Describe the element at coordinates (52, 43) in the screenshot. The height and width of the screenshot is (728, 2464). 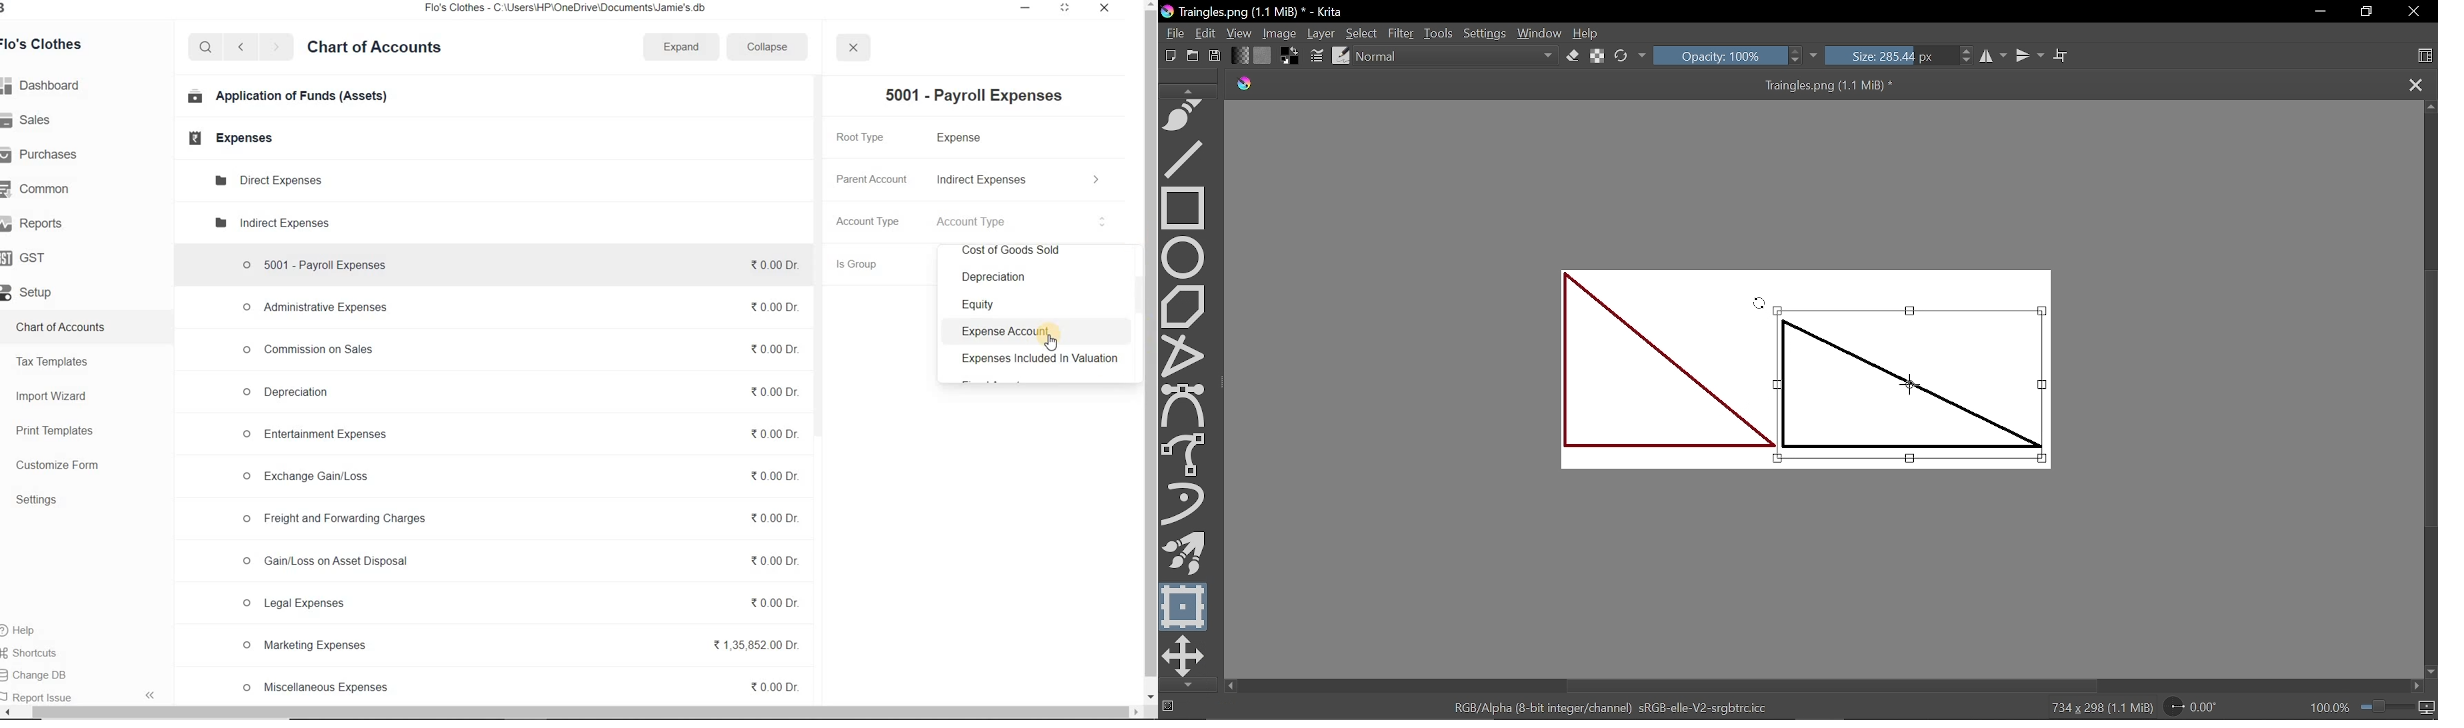
I see `Flo's Clothes` at that location.